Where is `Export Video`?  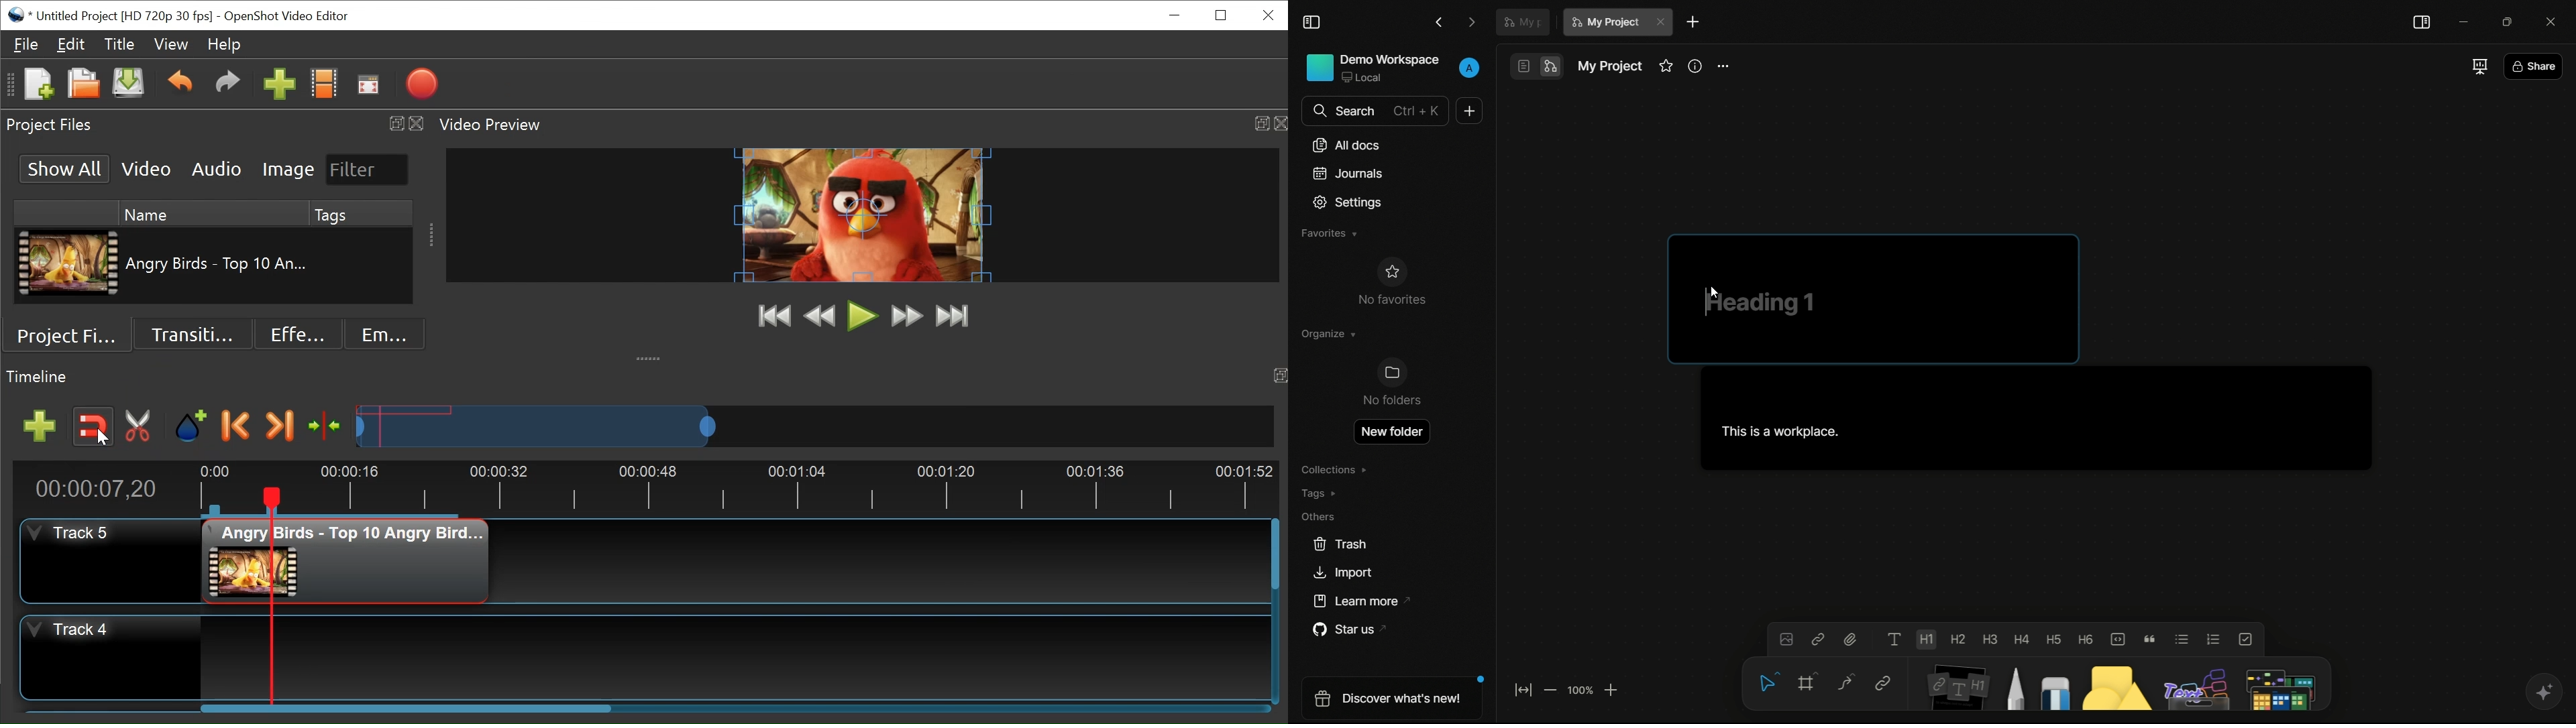 Export Video is located at coordinates (424, 84).